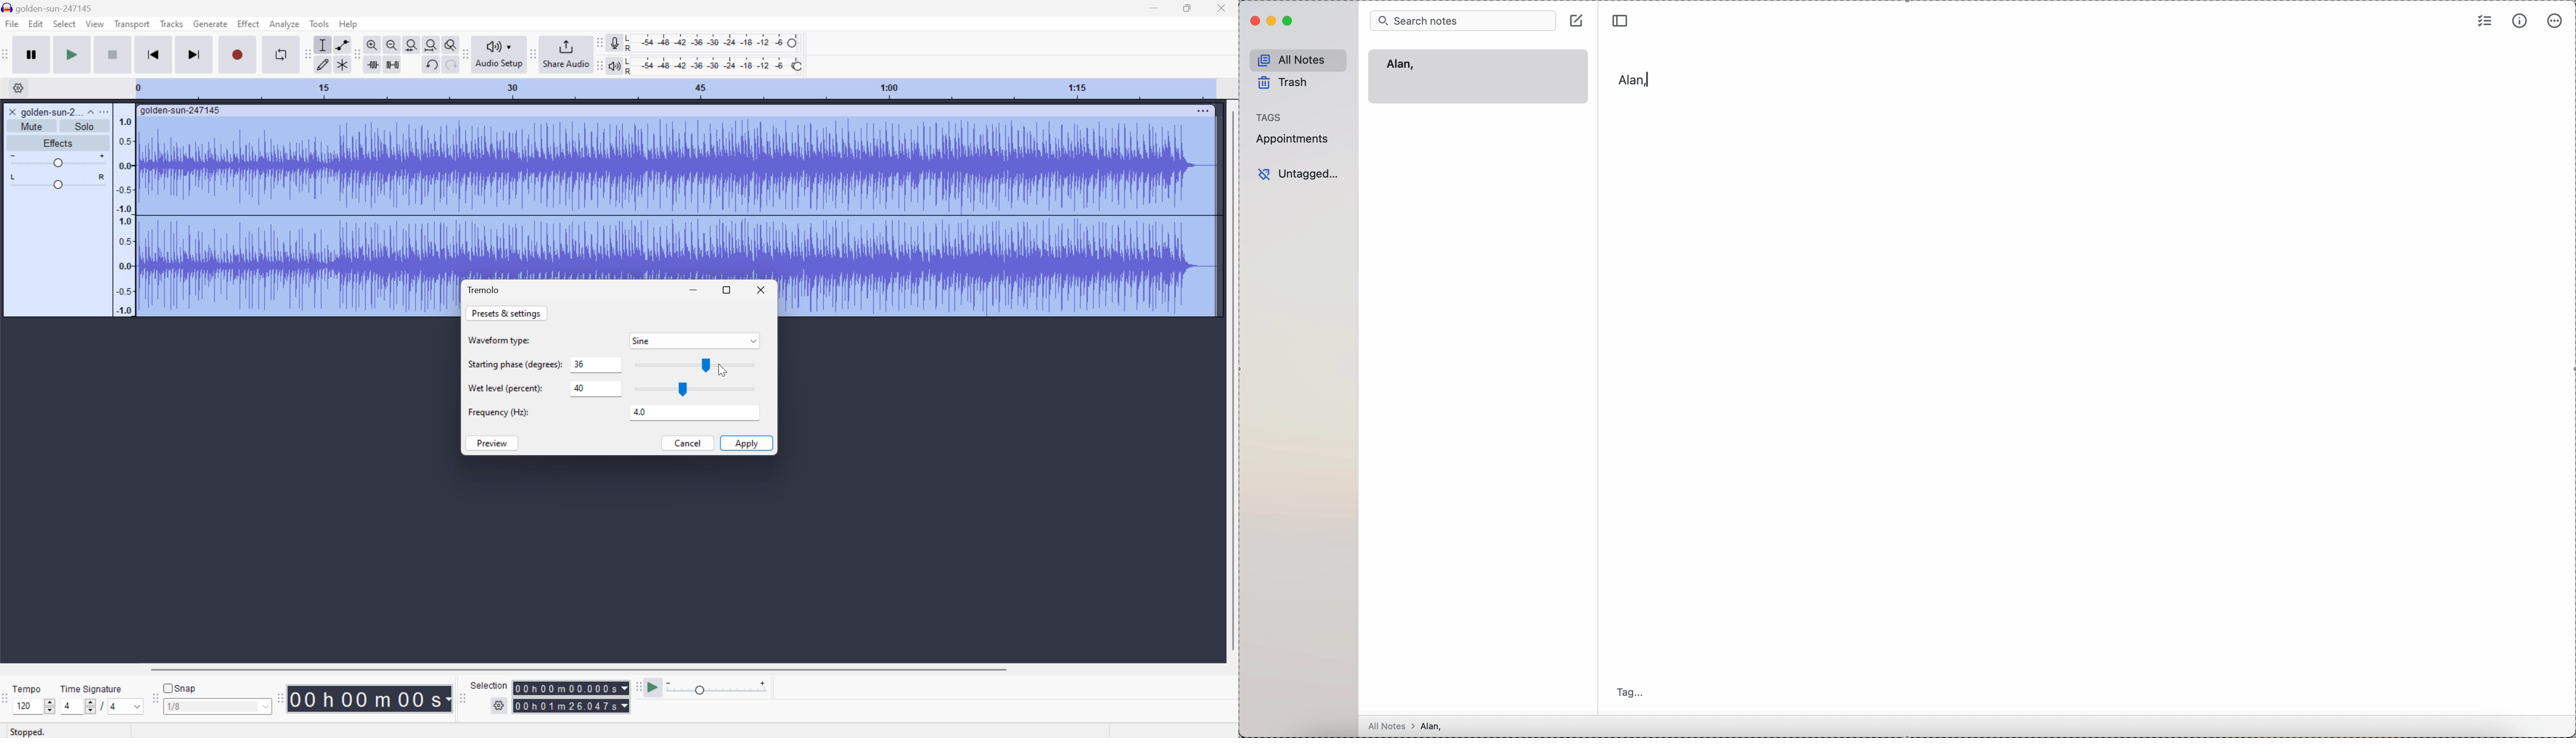  What do you see at coordinates (1299, 60) in the screenshot?
I see `all notes` at bounding box center [1299, 60].